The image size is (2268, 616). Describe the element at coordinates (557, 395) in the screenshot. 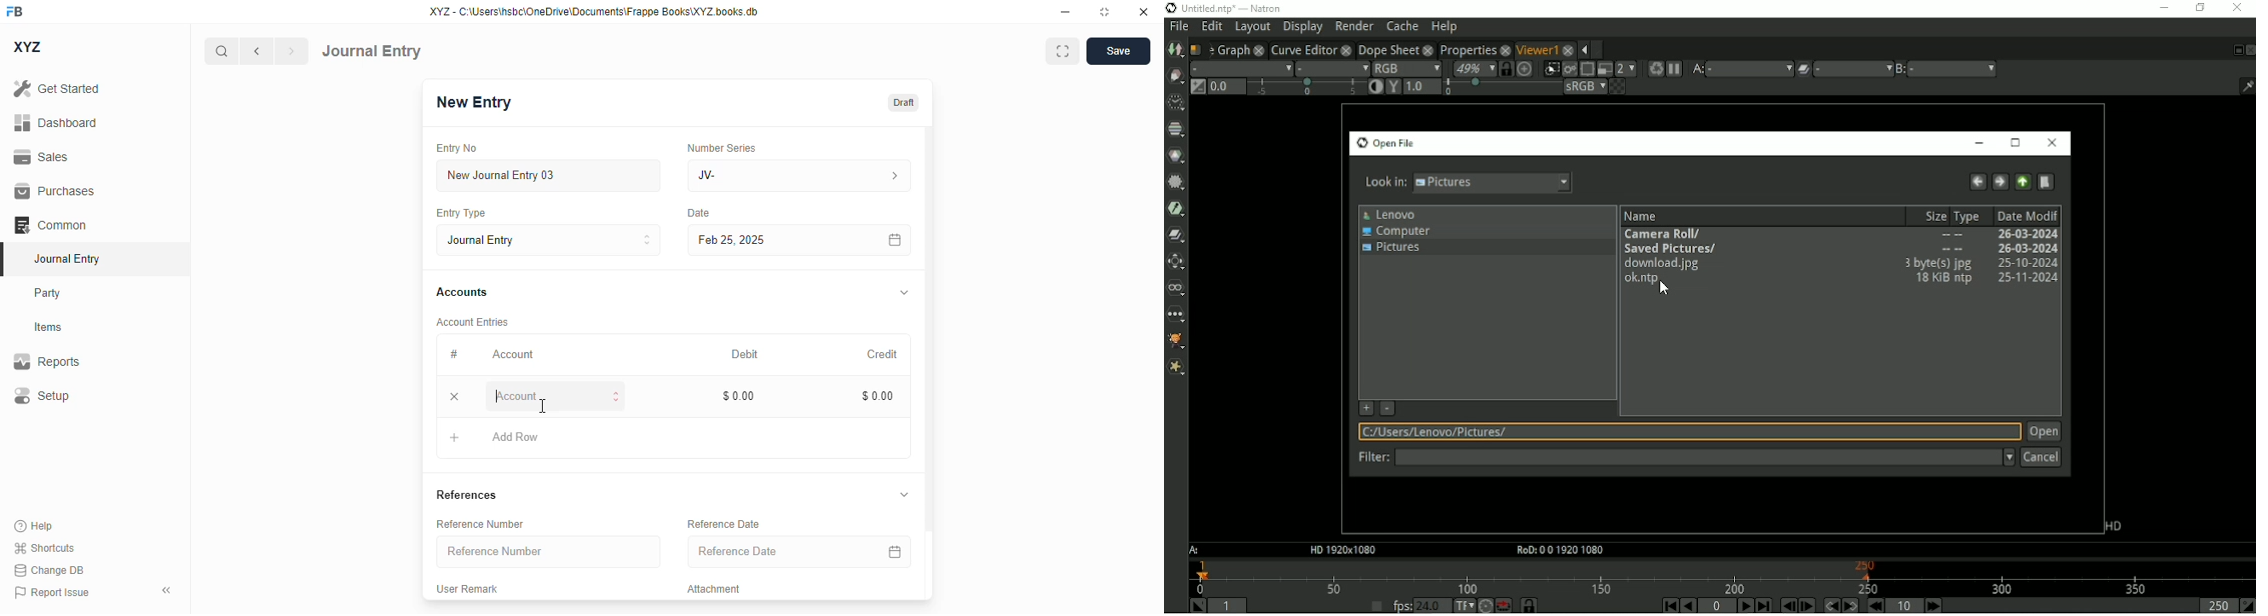

I see `account - typing` at that location.